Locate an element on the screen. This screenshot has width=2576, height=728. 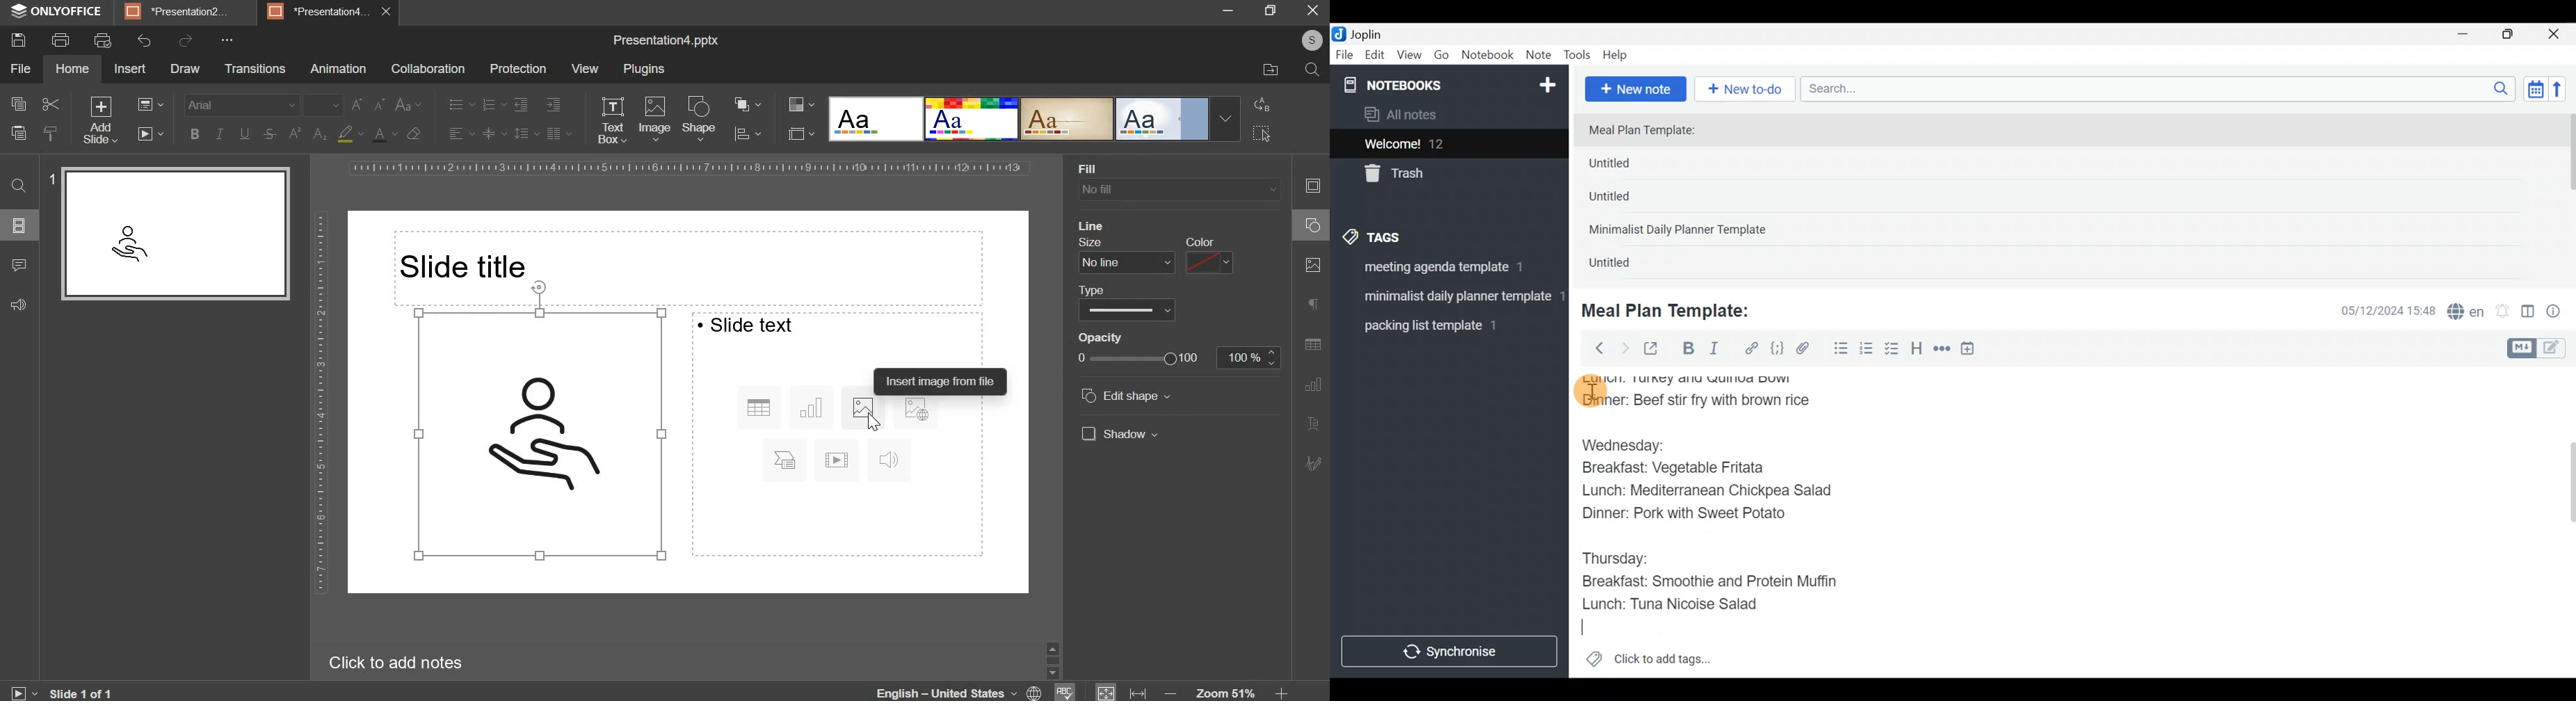
graph setting is located at coordinates (1311, 383).